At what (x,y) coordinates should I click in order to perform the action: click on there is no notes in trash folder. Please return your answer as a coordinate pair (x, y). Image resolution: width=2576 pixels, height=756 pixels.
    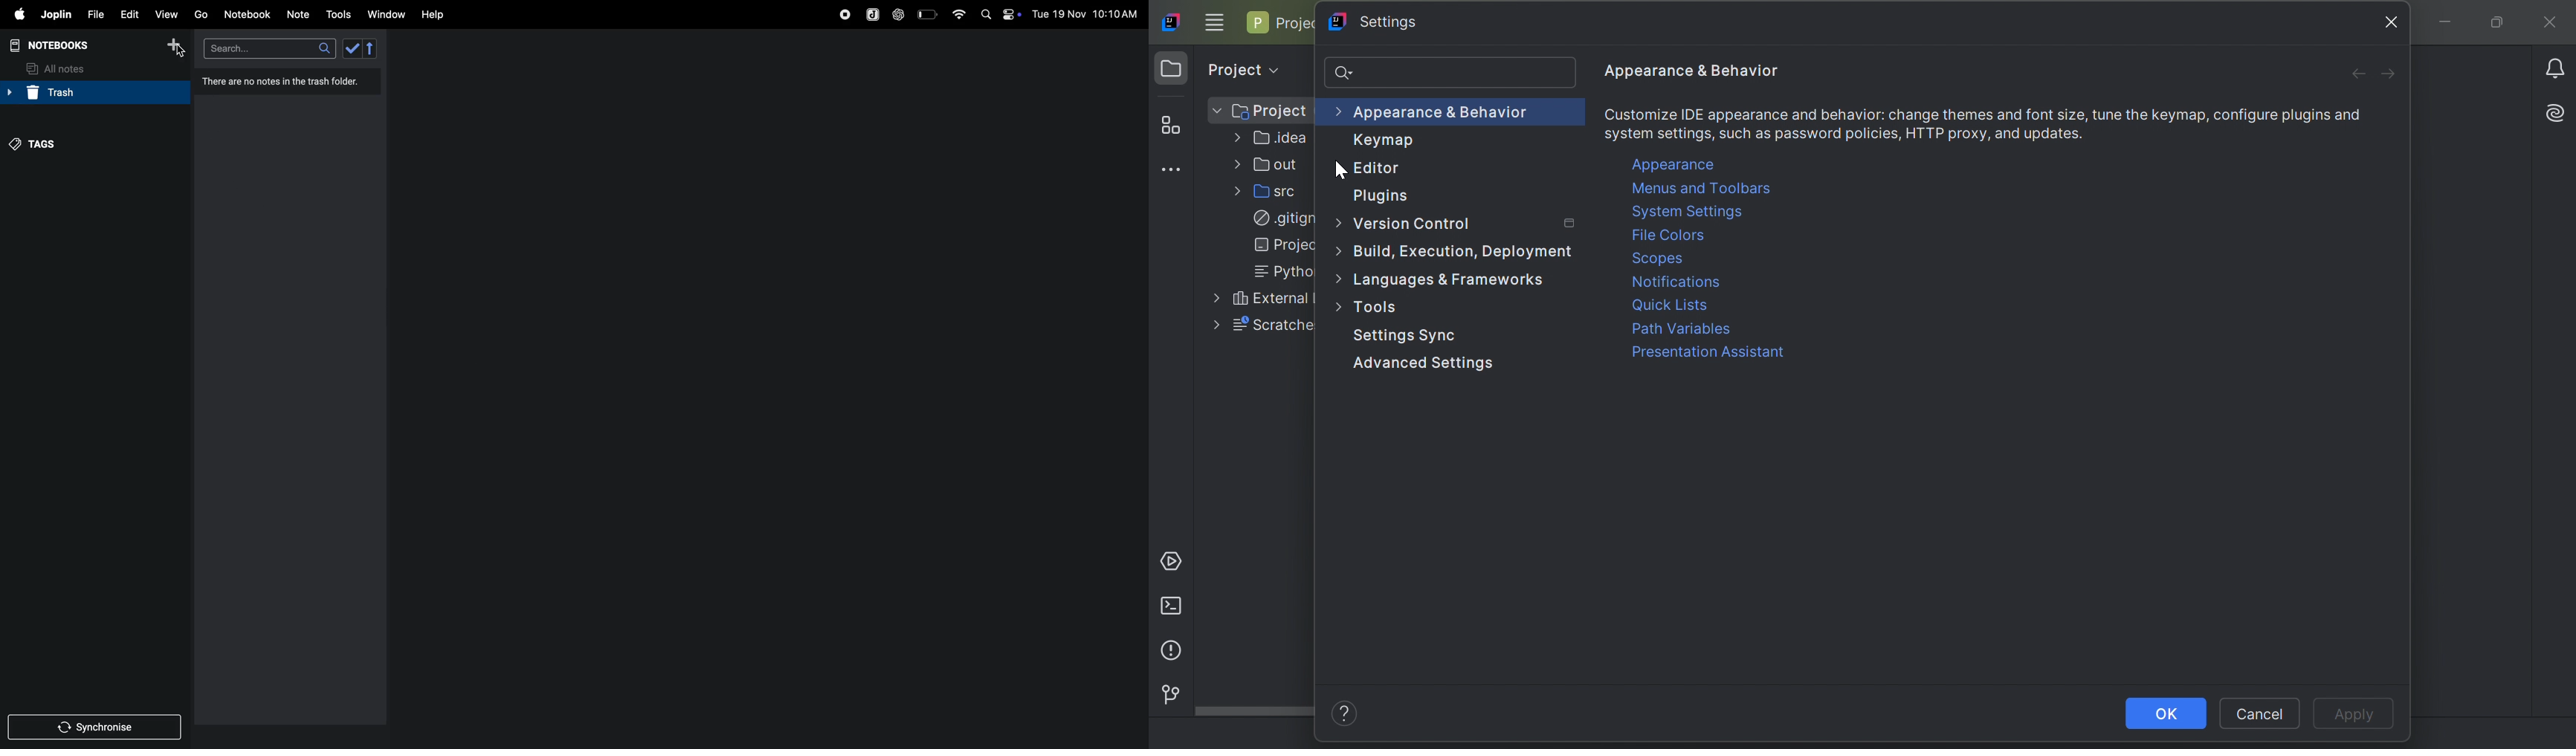
    Looking at the image, I should click on (284, 81).